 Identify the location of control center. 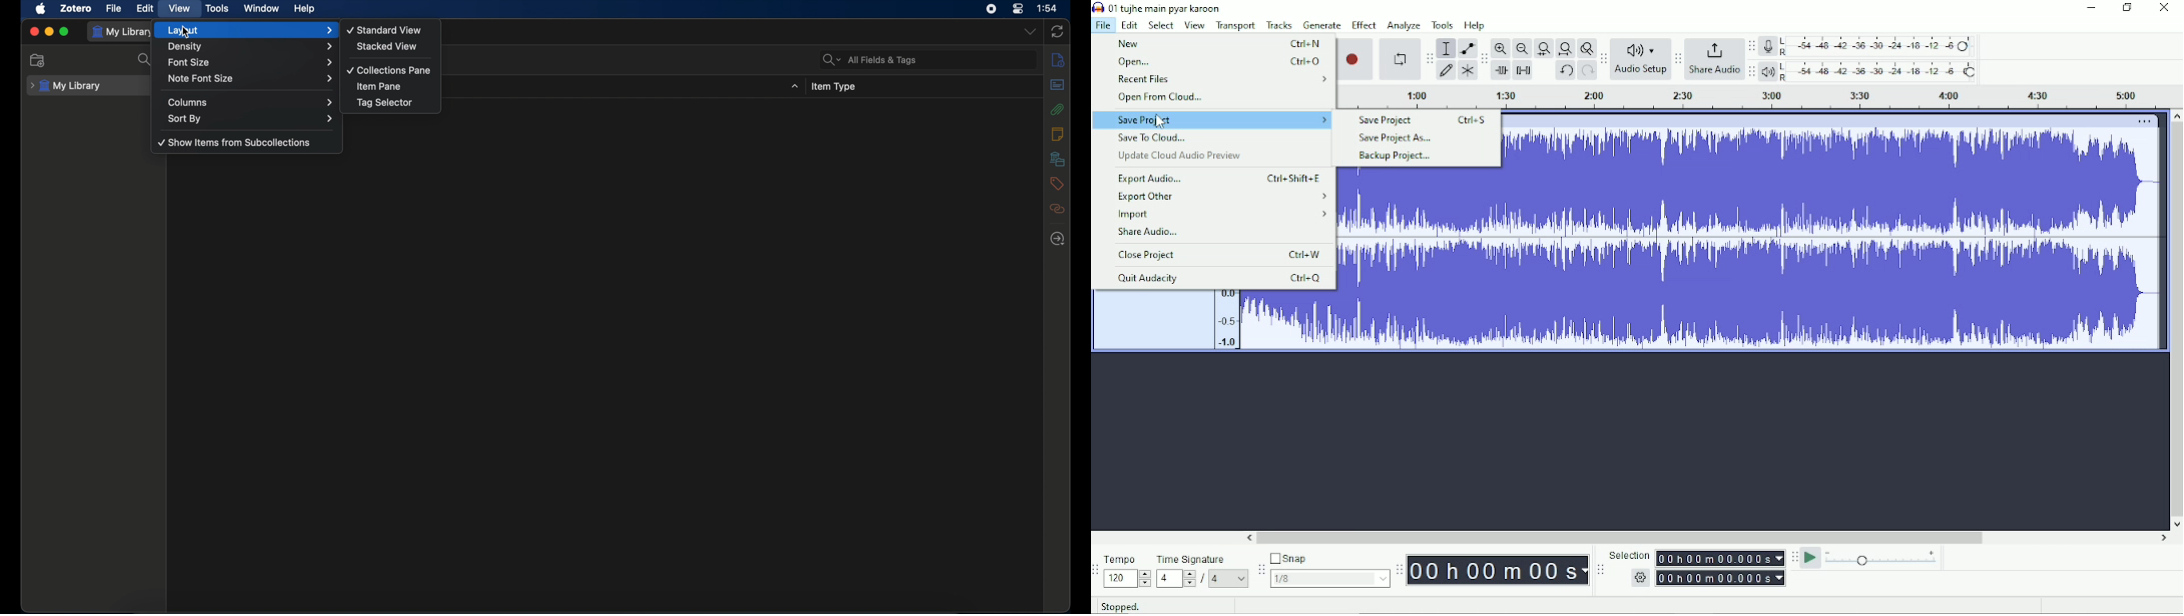
(1018, 8).